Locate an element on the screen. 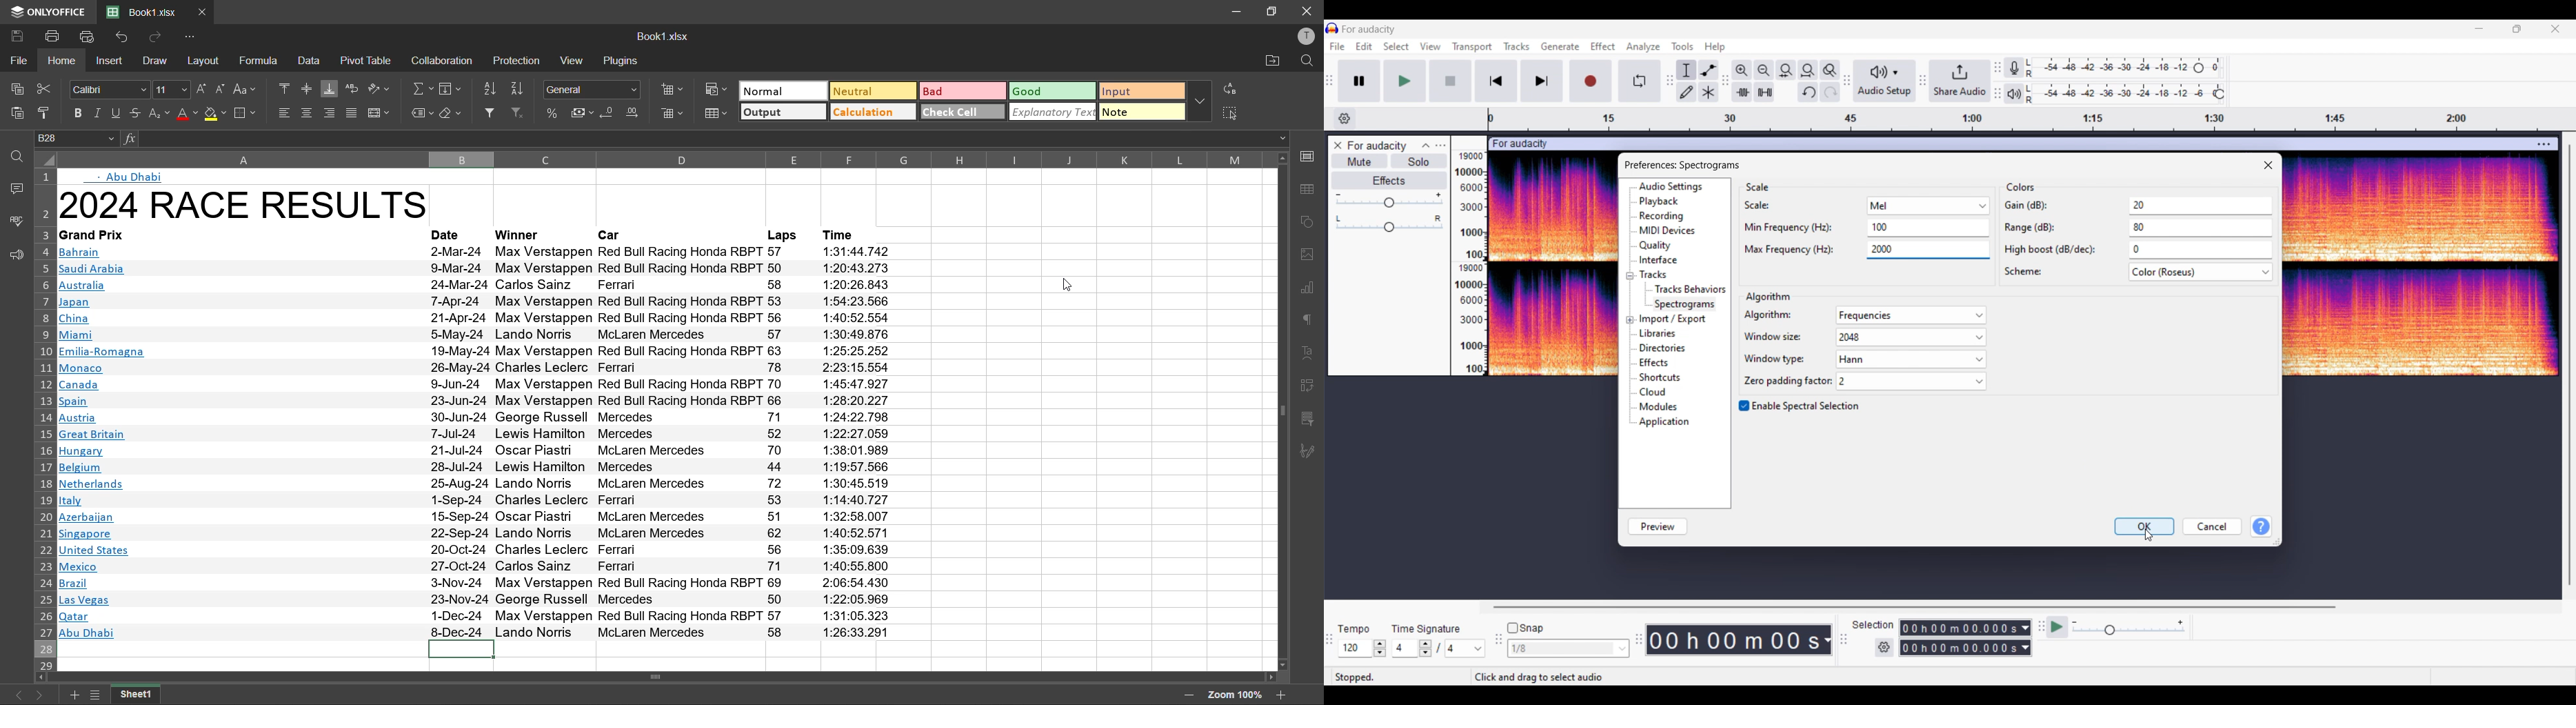 The height and width of the screenshot is (728, 2576). Open menu is located at coordinates (1441, 146).